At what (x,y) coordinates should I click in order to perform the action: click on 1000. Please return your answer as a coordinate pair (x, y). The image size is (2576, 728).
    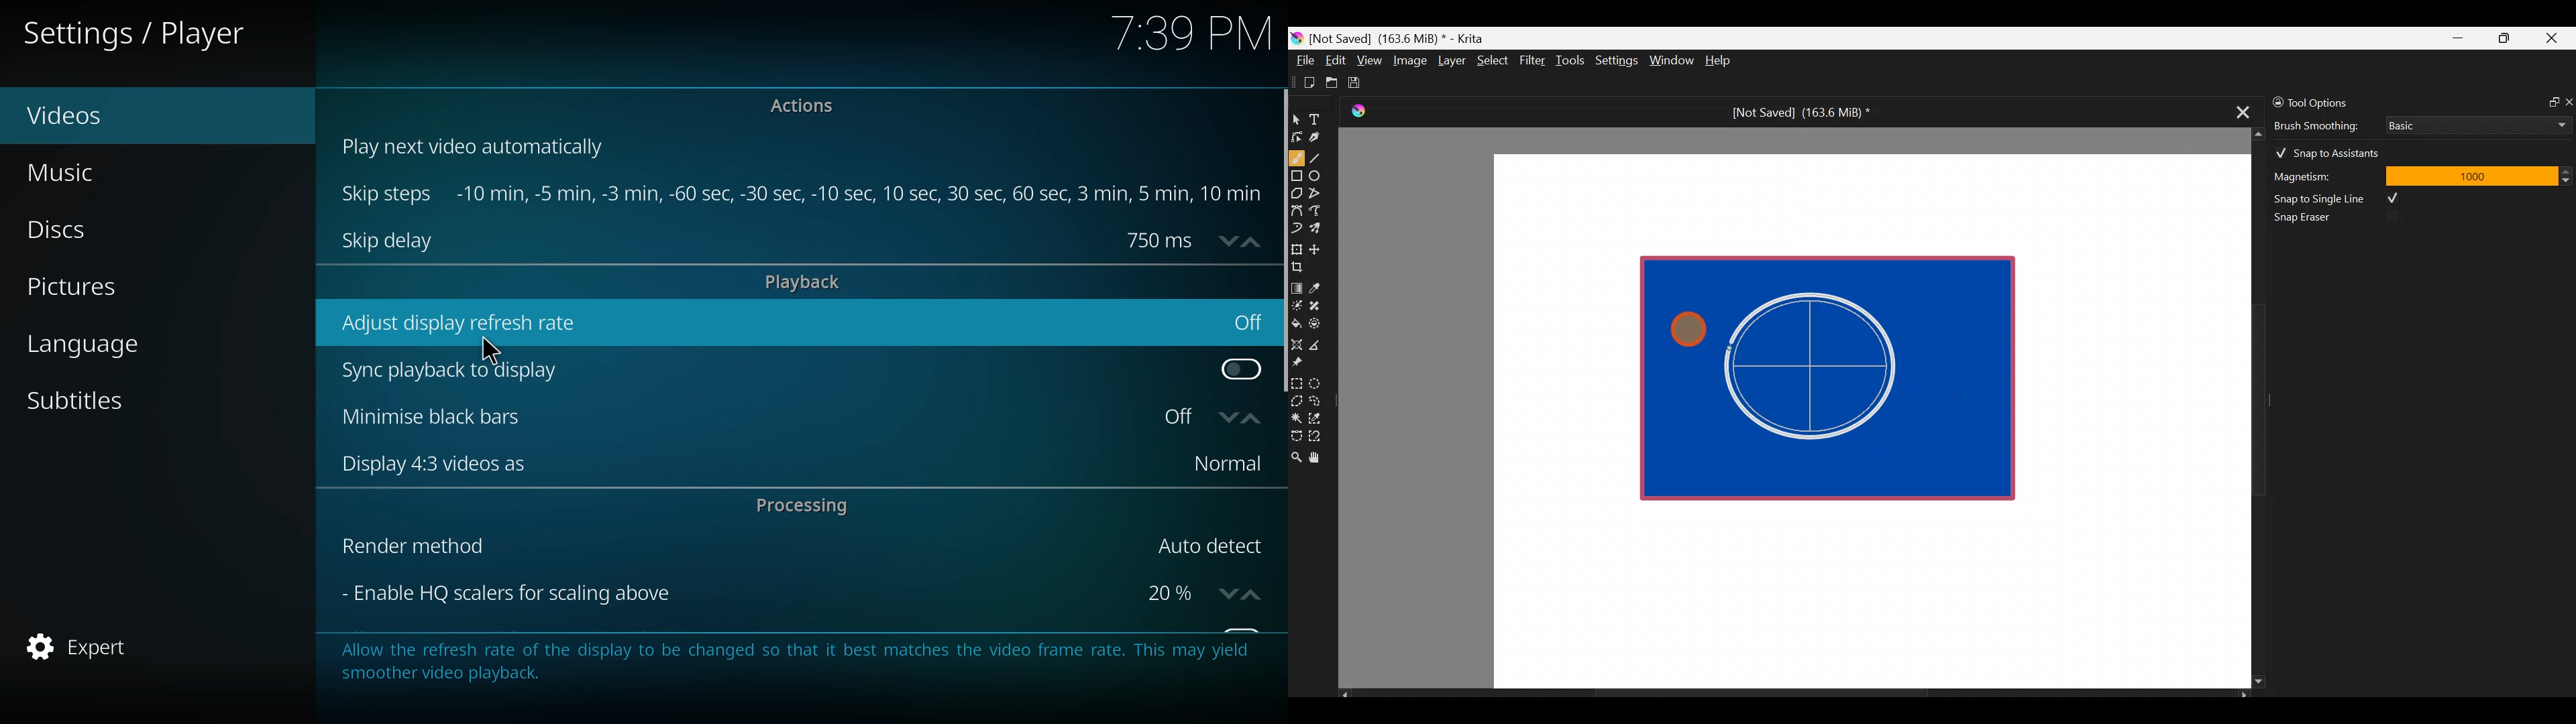
    Looking at the image, I should click on (2471, 175).